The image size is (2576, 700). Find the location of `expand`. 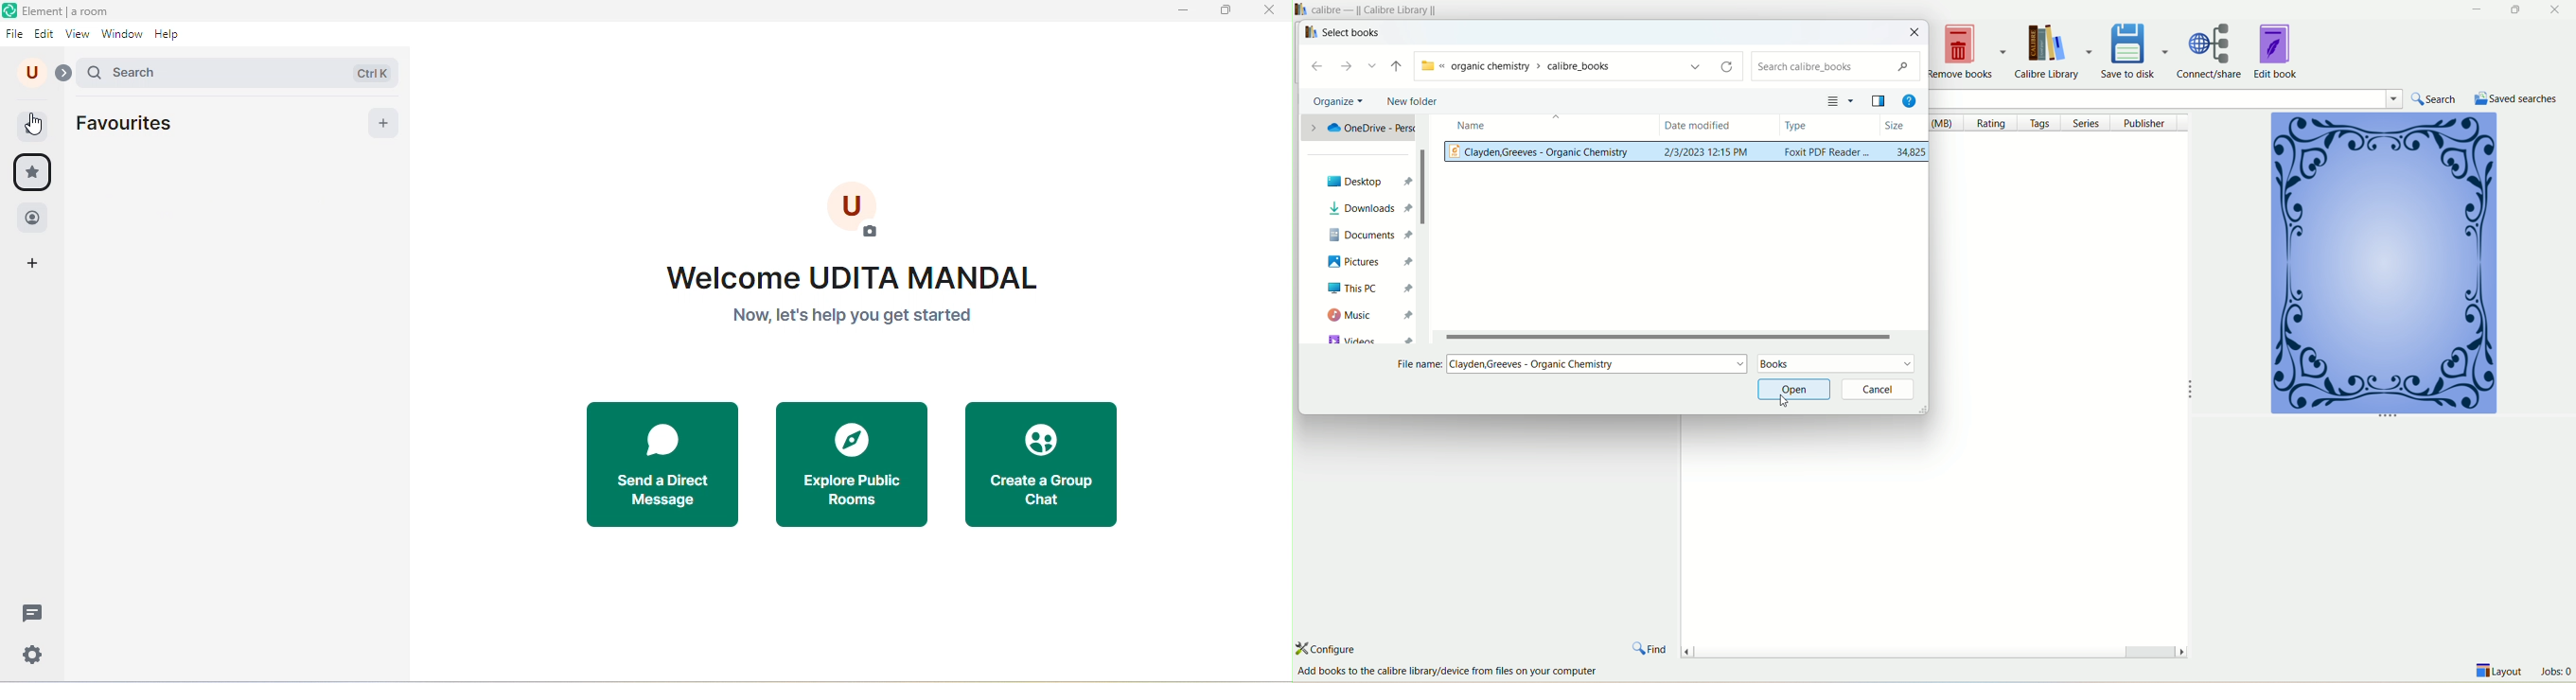

expand is located at coordinates (66, 74).